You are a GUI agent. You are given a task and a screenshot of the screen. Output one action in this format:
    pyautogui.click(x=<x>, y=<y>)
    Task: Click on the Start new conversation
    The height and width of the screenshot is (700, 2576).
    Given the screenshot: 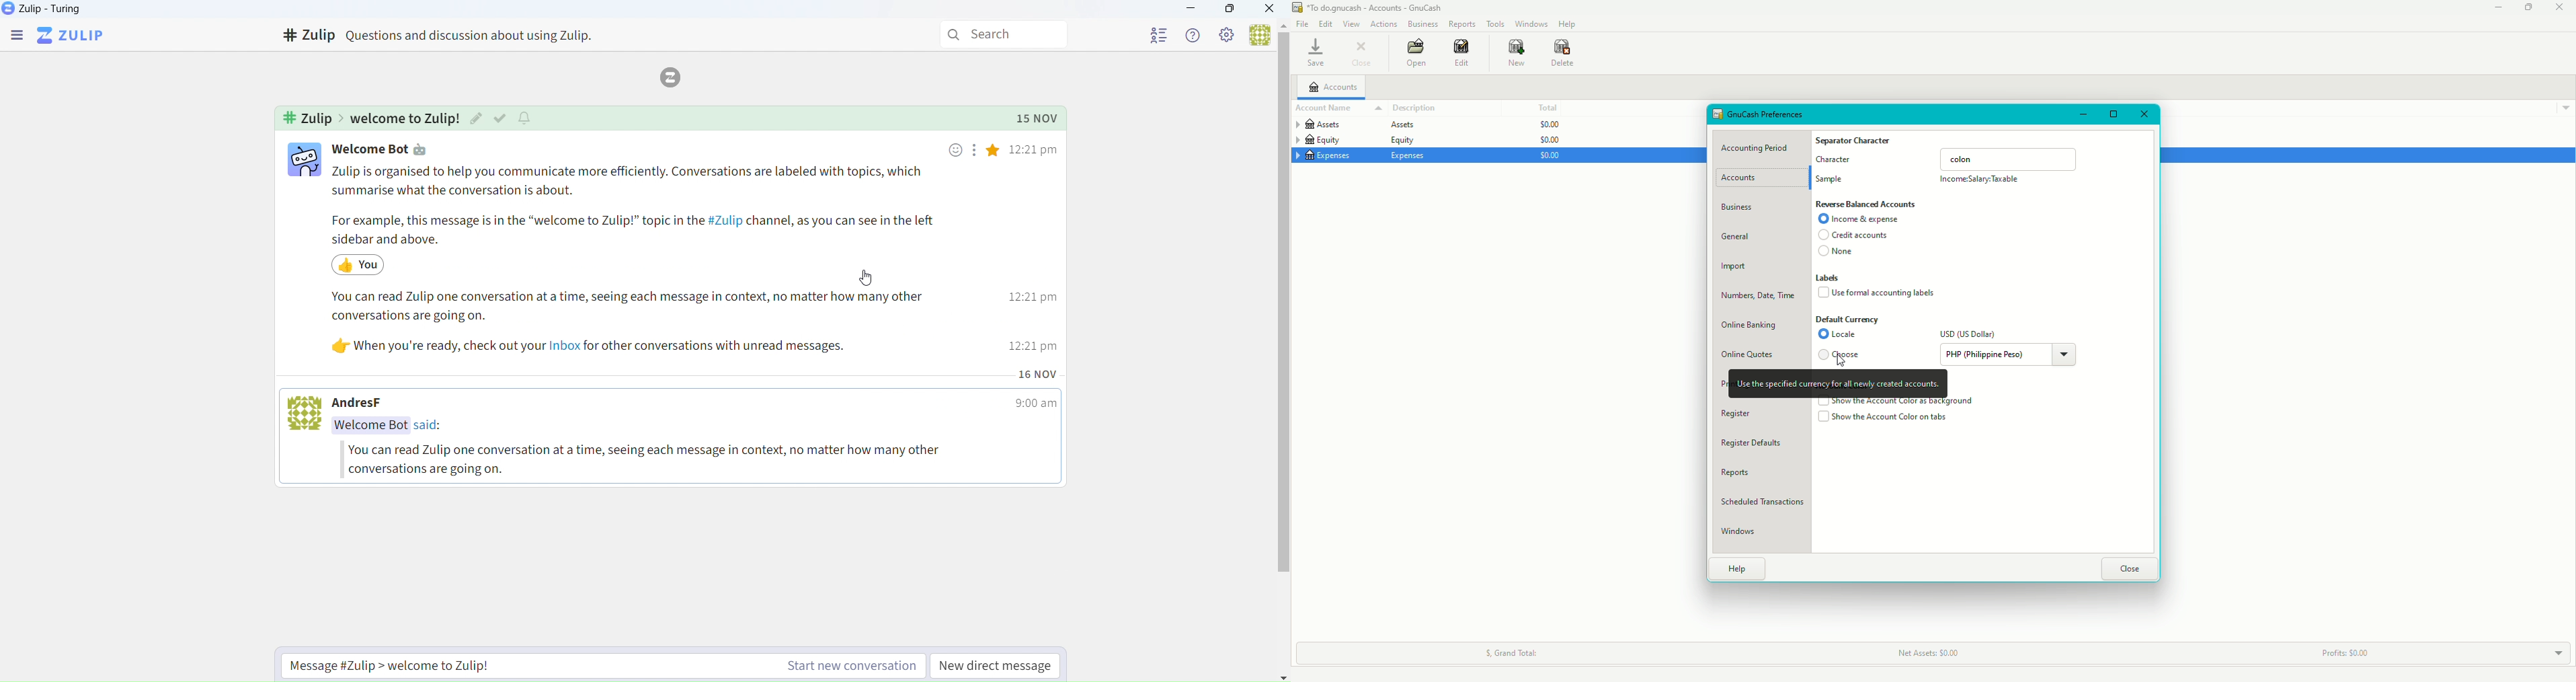 What is the action you would take?
    pyautogui.click(x=596, y=665)
    